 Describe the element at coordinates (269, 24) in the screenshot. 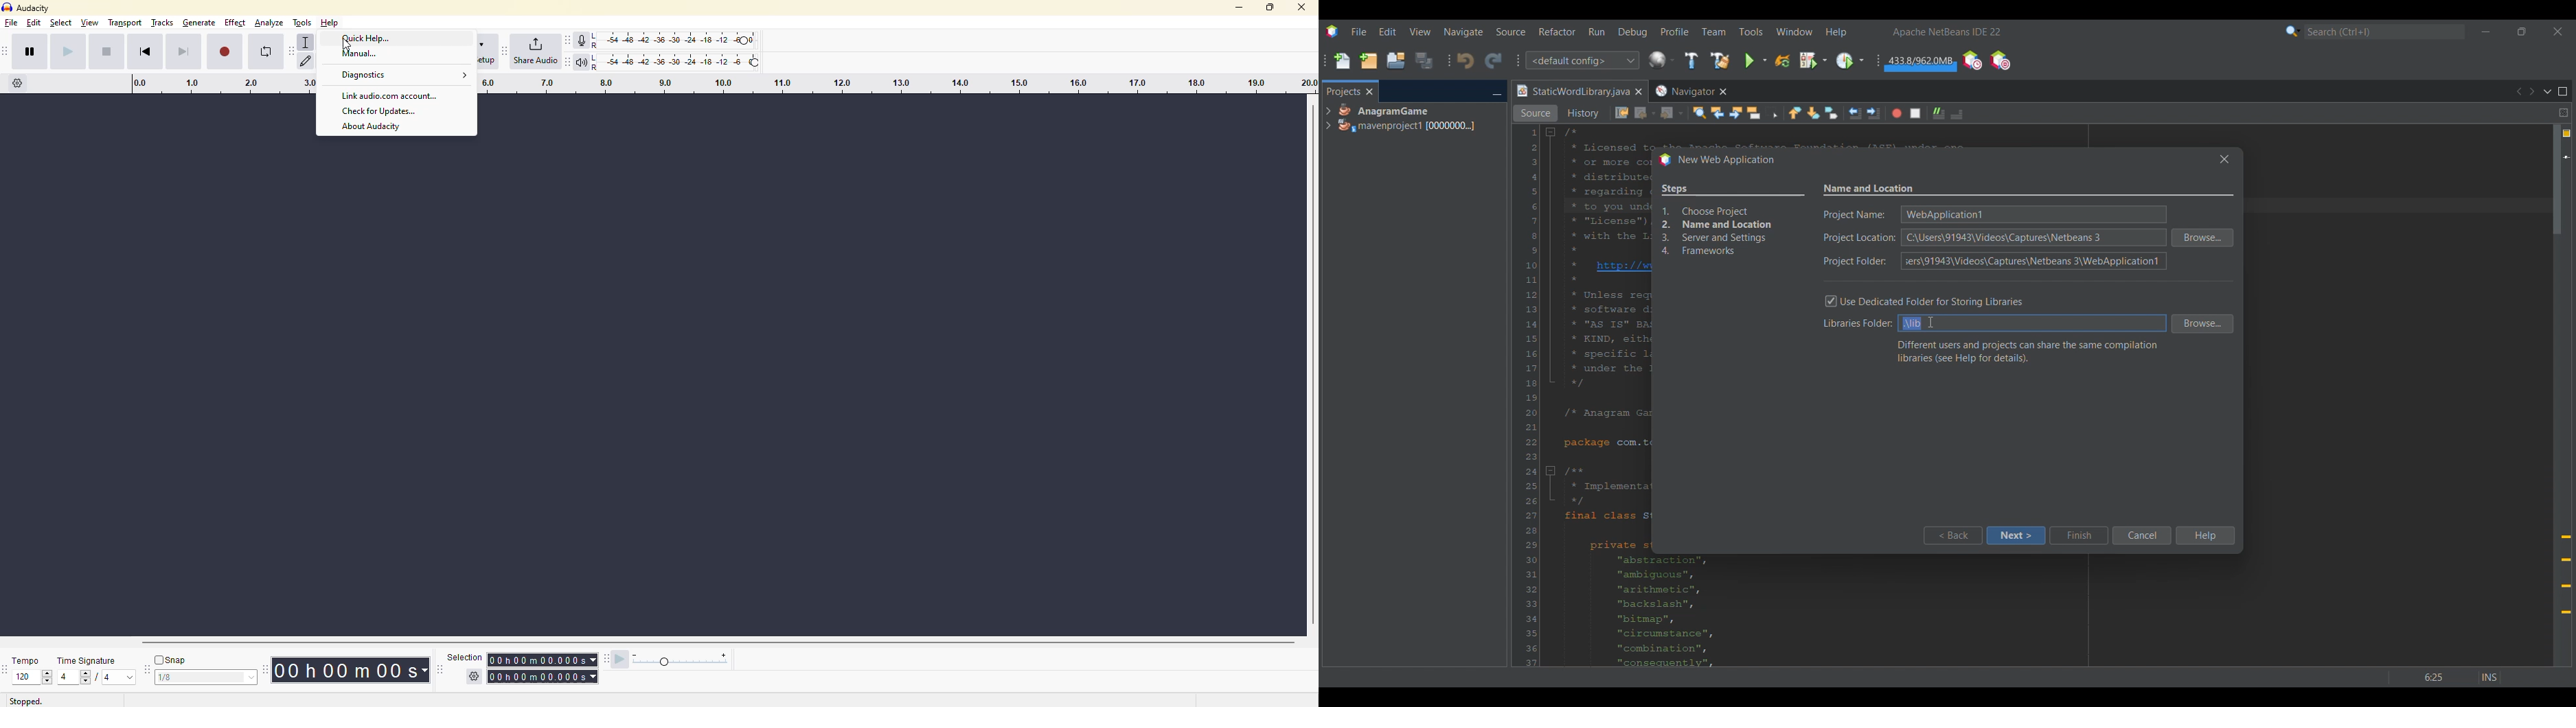

I see `analyze` at that location.